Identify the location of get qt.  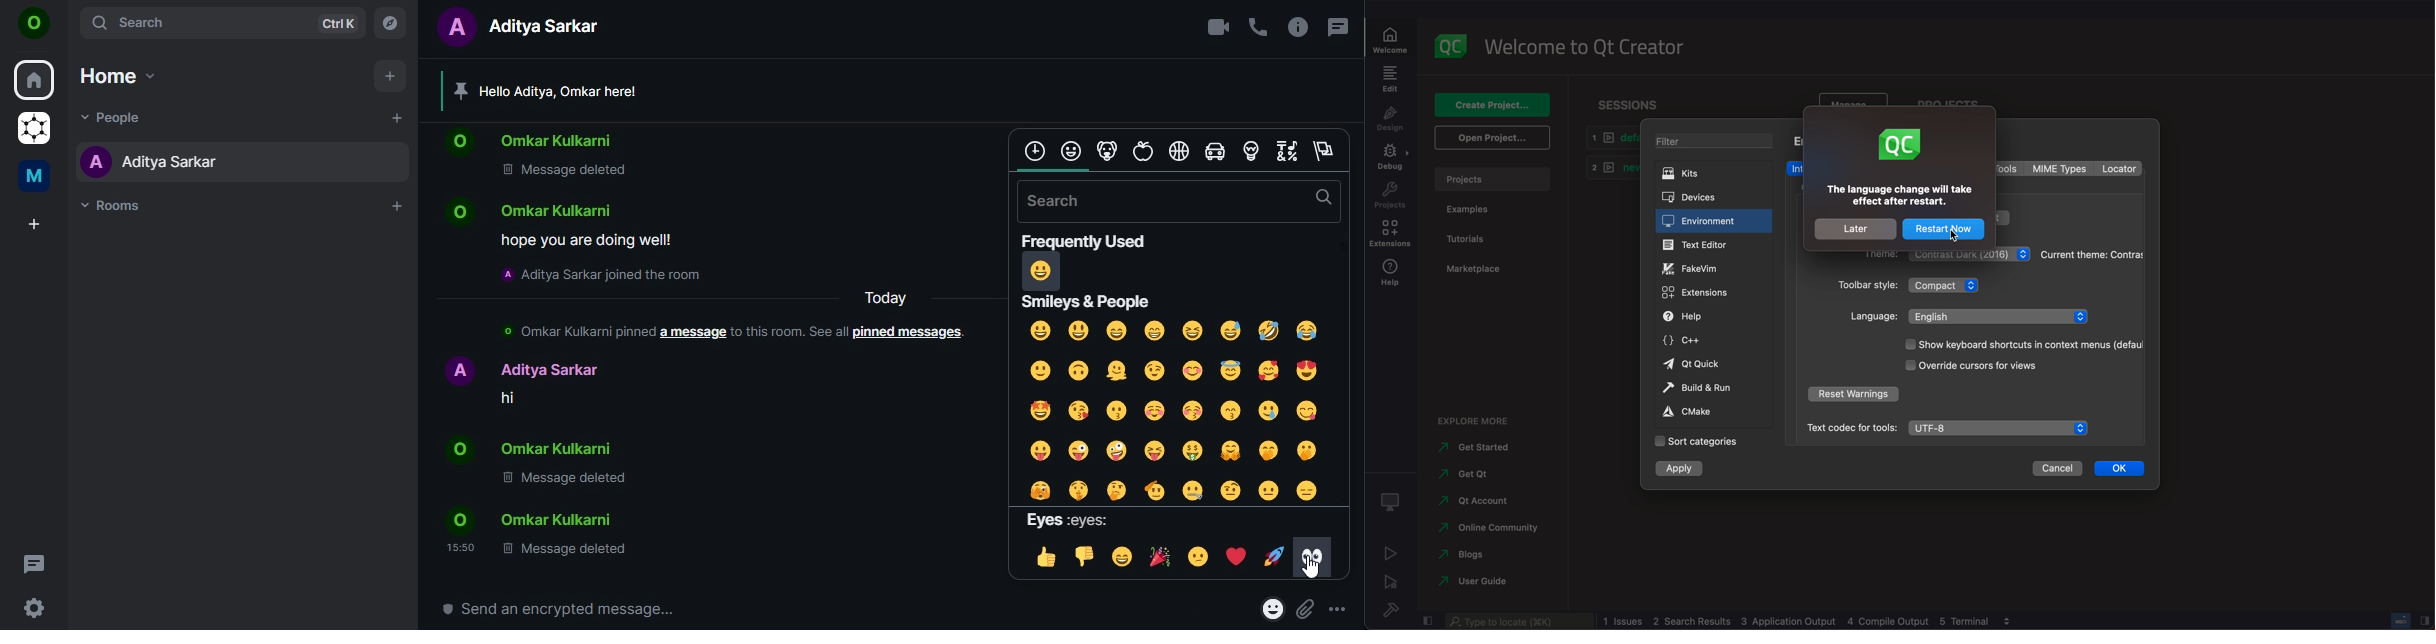
(1468, 474).